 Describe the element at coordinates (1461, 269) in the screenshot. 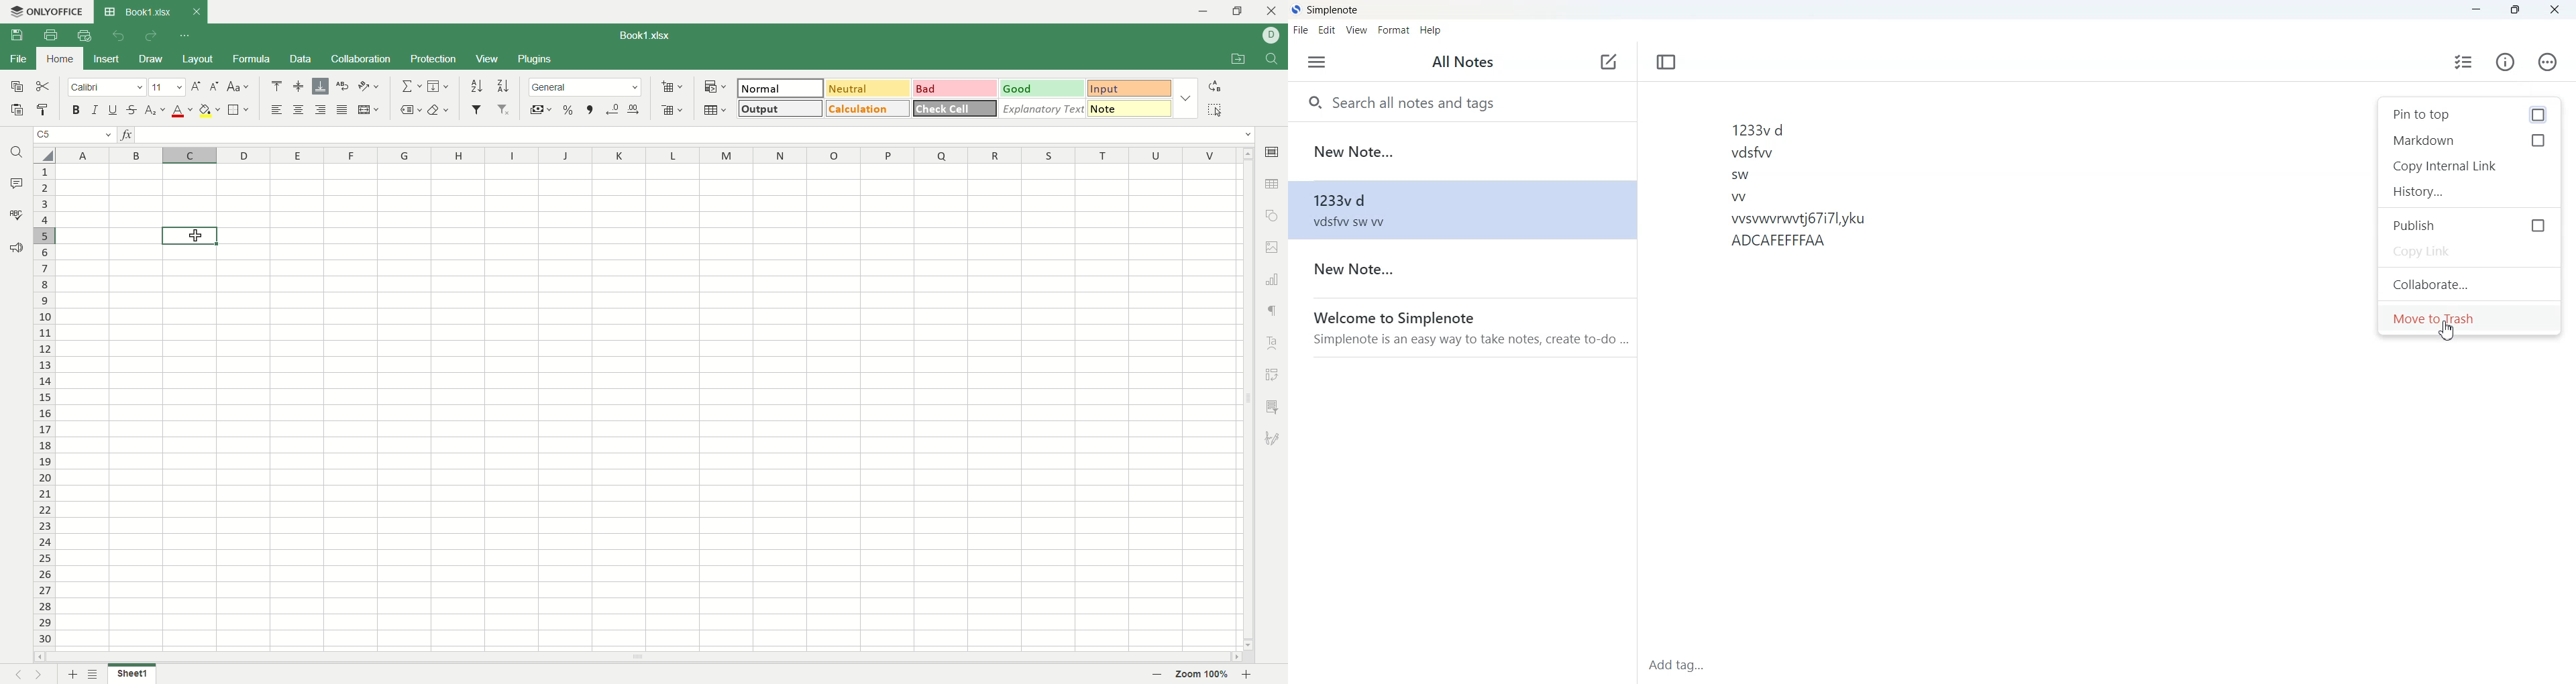

I see `New note` at that location.